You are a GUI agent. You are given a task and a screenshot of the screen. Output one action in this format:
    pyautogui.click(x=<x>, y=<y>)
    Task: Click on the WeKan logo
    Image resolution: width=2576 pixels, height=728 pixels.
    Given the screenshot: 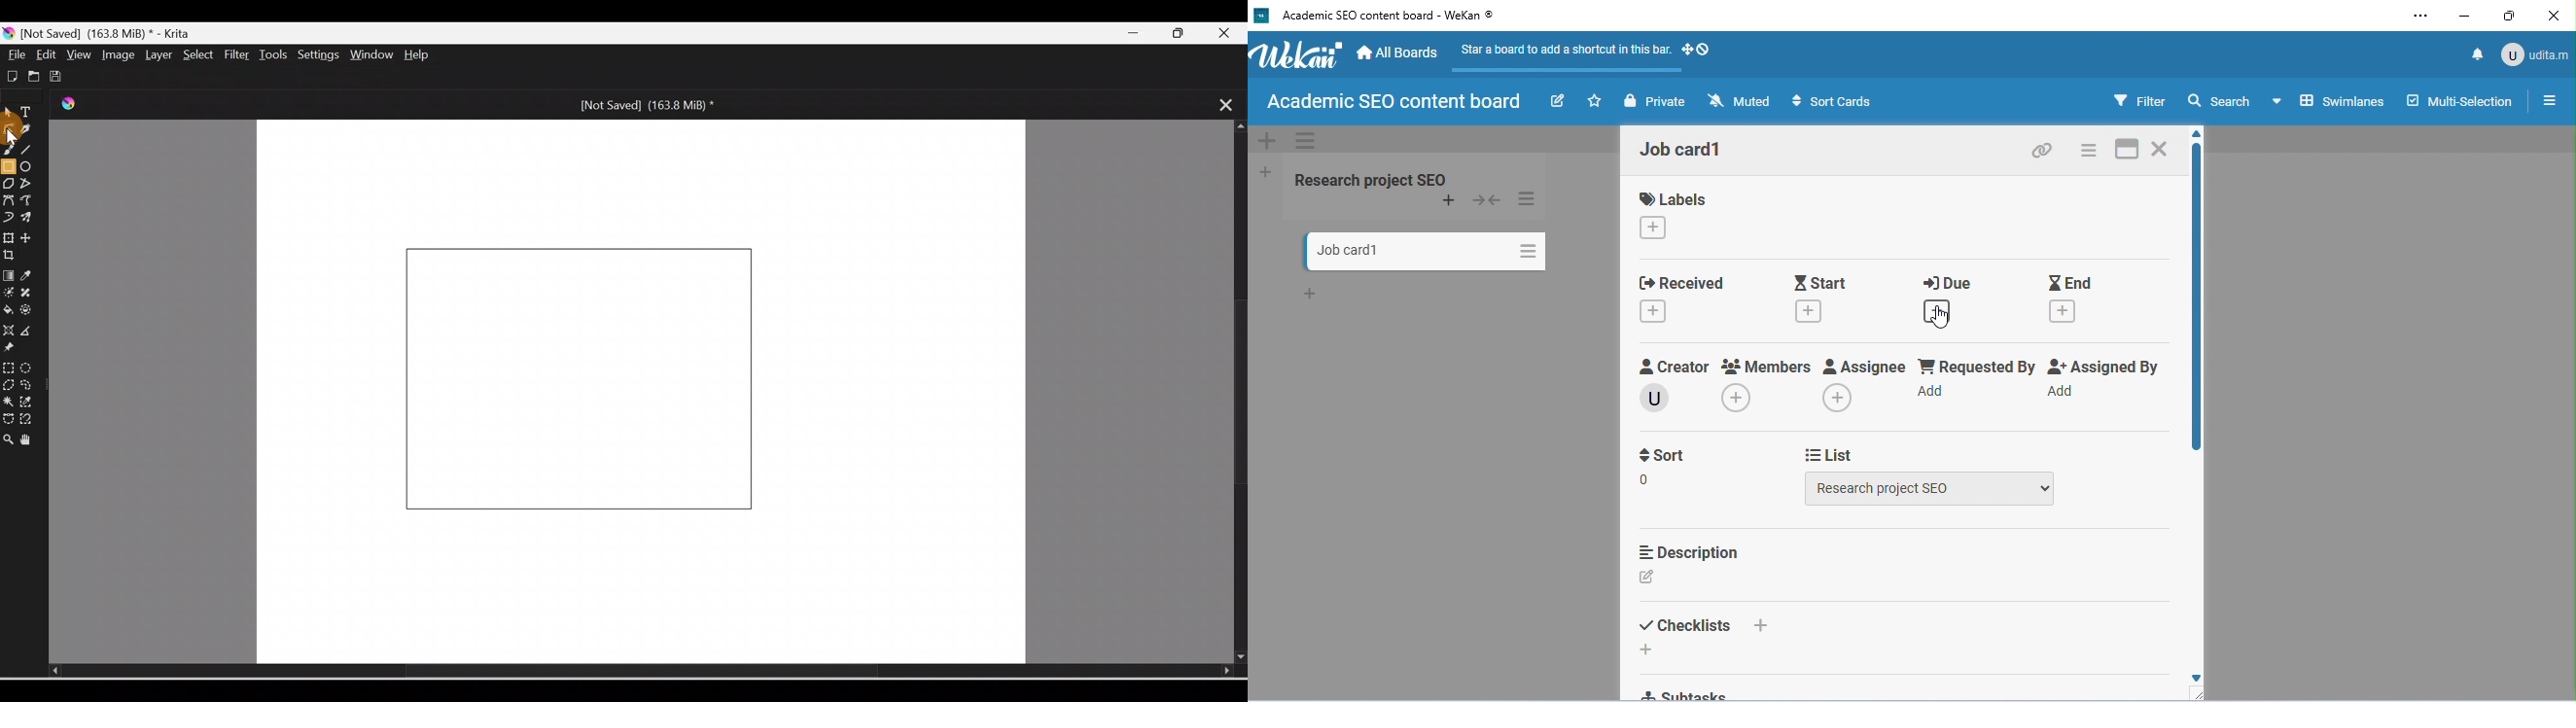 What is the action you would take?
    pyautogui.click(x=1297, y=55)
    